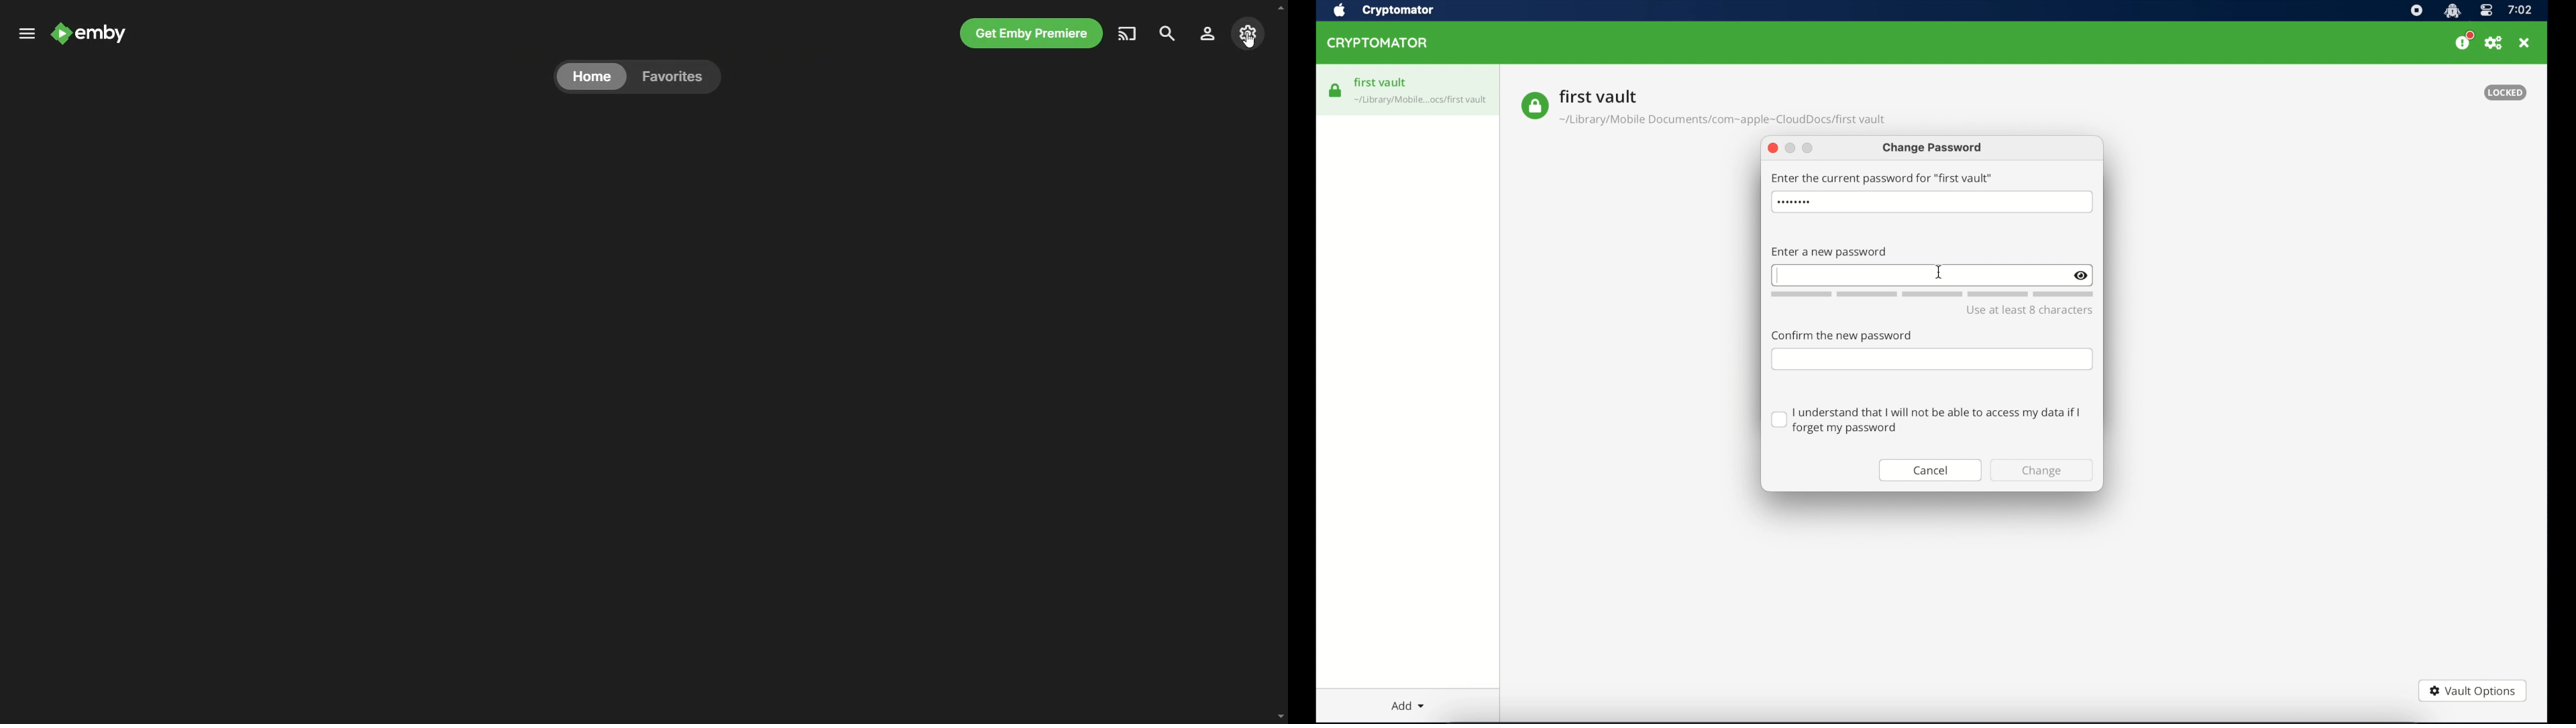  Describe the element at coordinates (1209, 33) in the screenshot. I see `manage profile` at that location.